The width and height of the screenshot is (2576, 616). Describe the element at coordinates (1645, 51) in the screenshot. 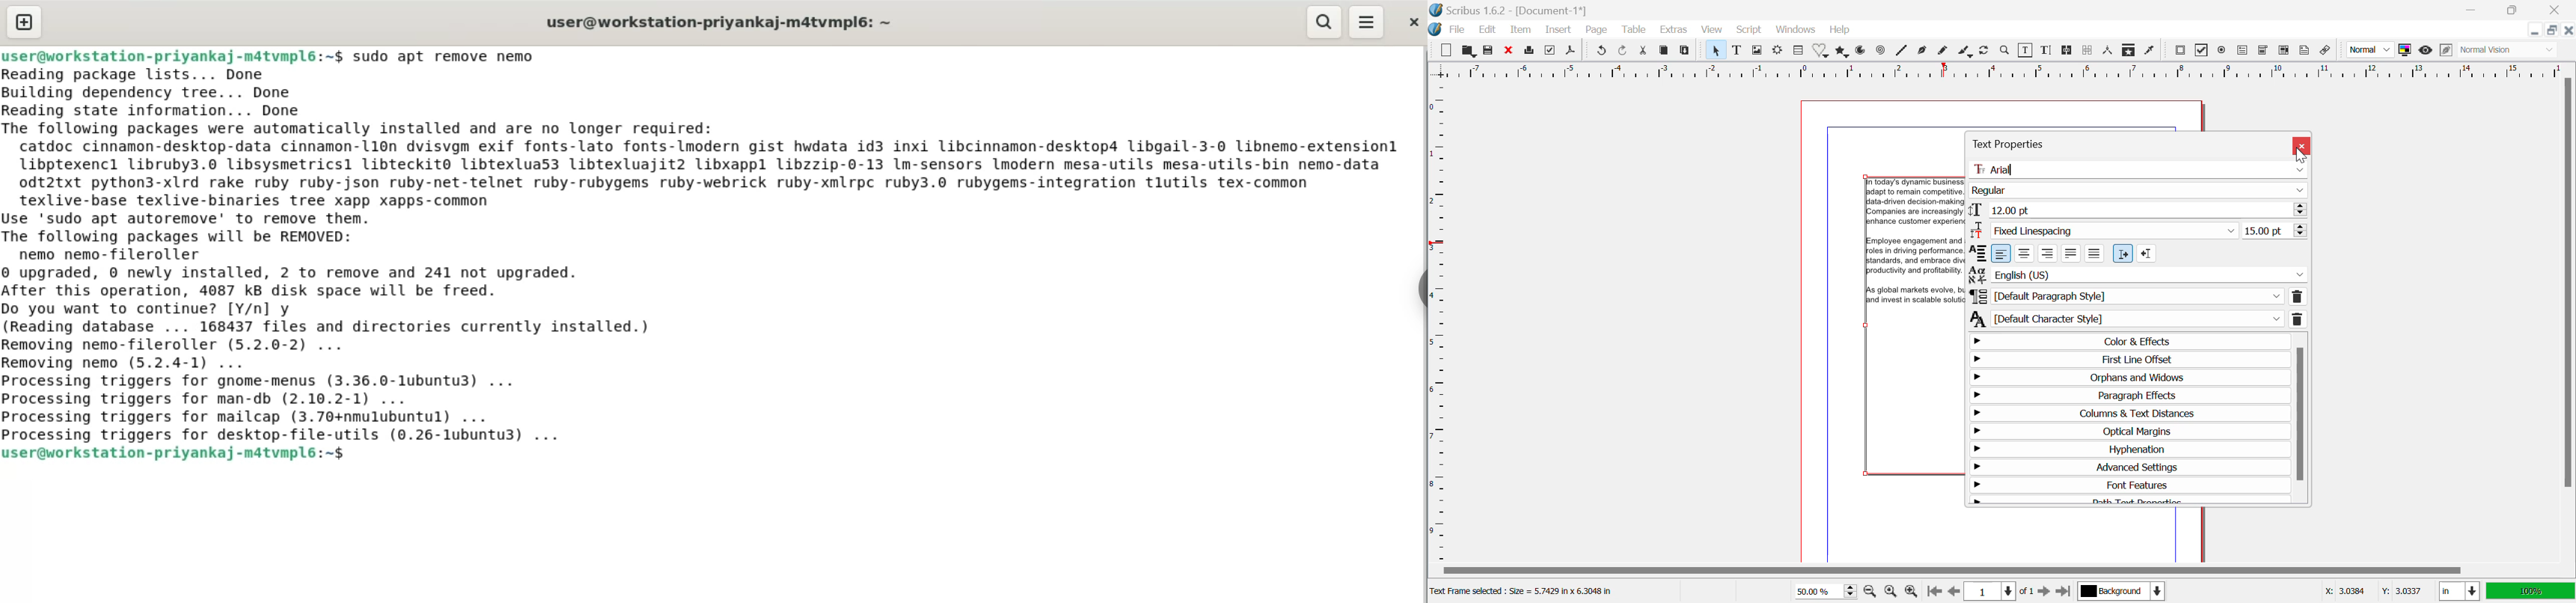

I see `Cut` at that location.